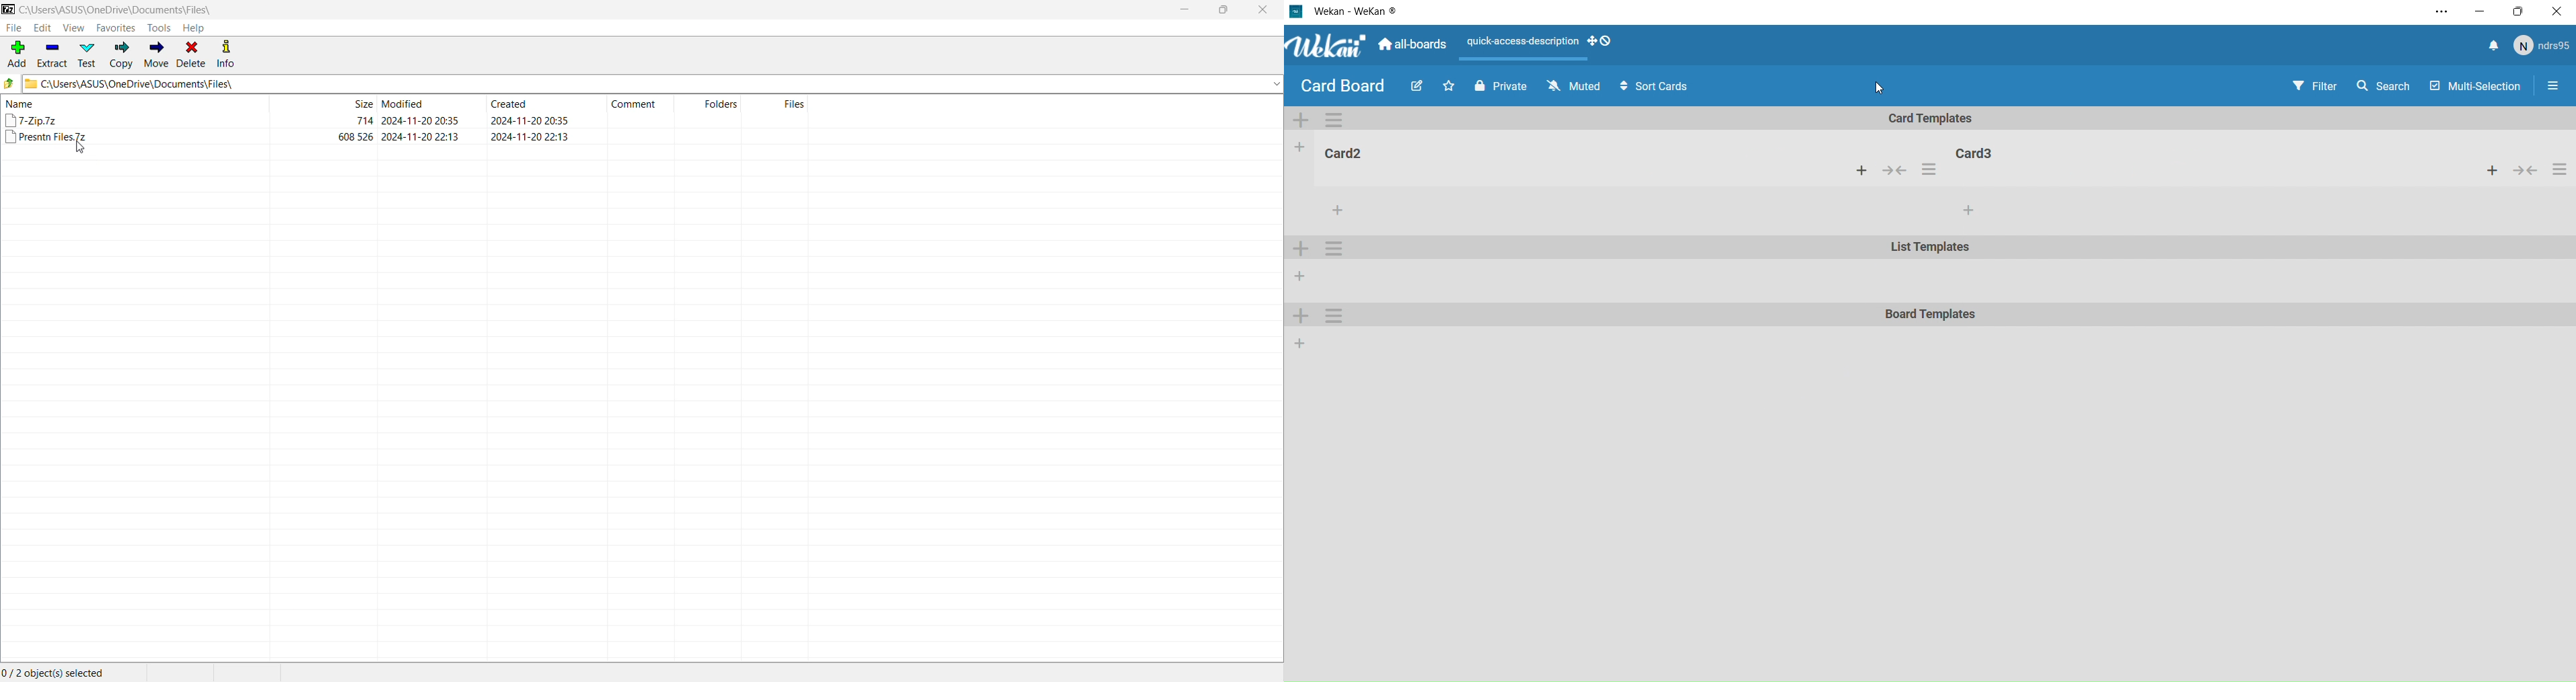 The image size is (2576, 700). What do you see at coordinates (227, 54) in the screenshot?
I see `Info` at bounding box center [227, 54].